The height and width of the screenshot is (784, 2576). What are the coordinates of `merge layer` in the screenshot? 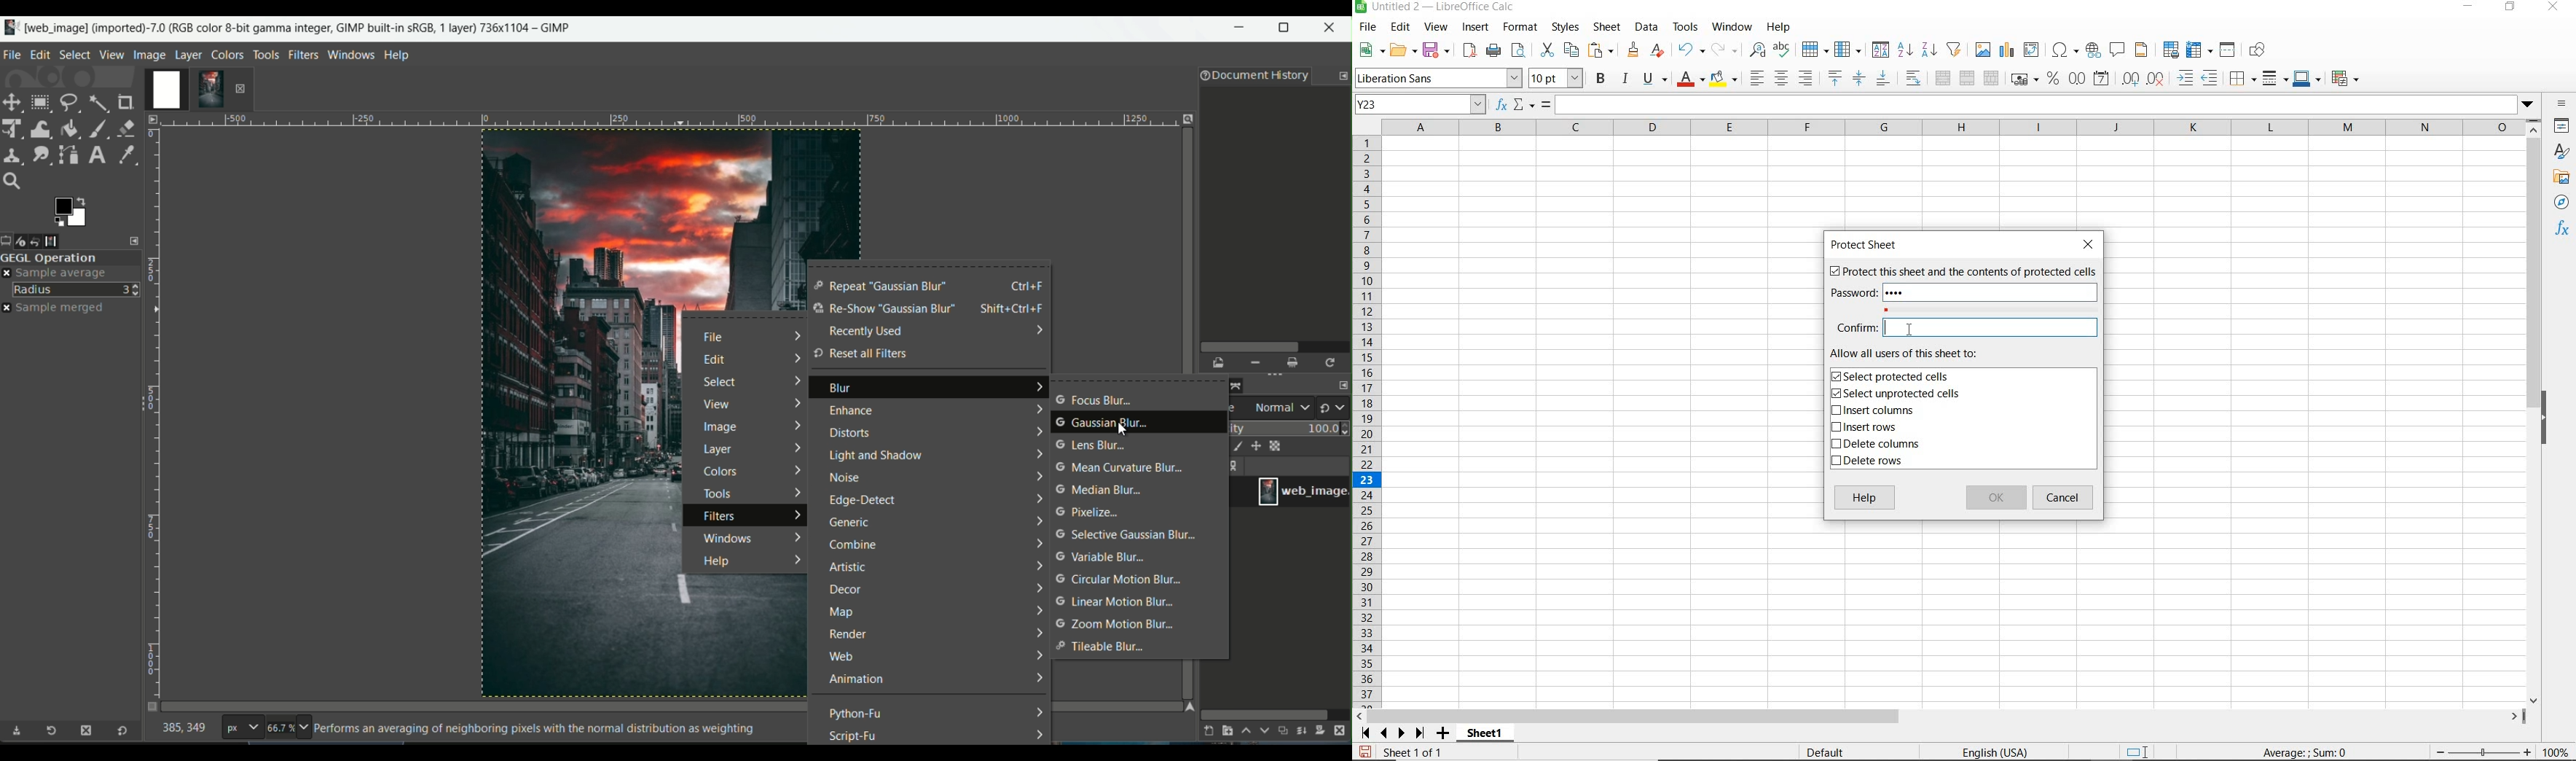 It's located at (1303, 731).